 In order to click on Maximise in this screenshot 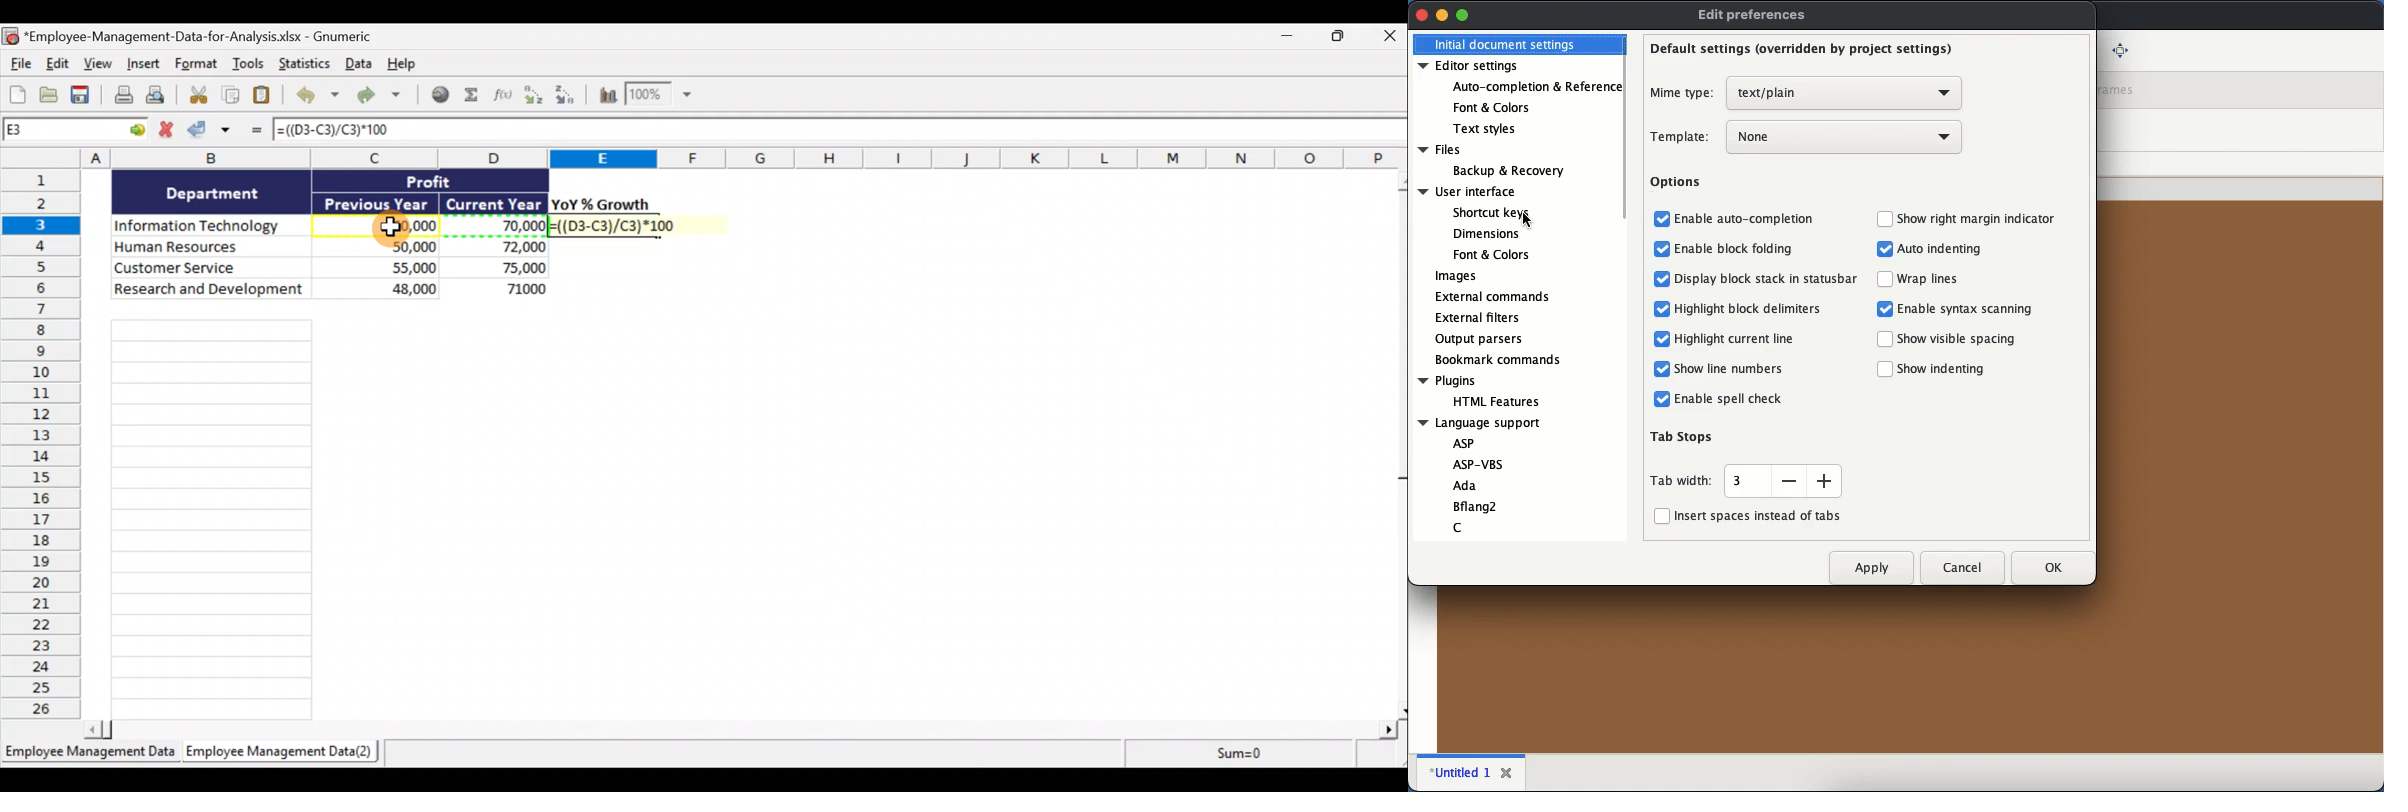, I will do `click(1343, 36)`.